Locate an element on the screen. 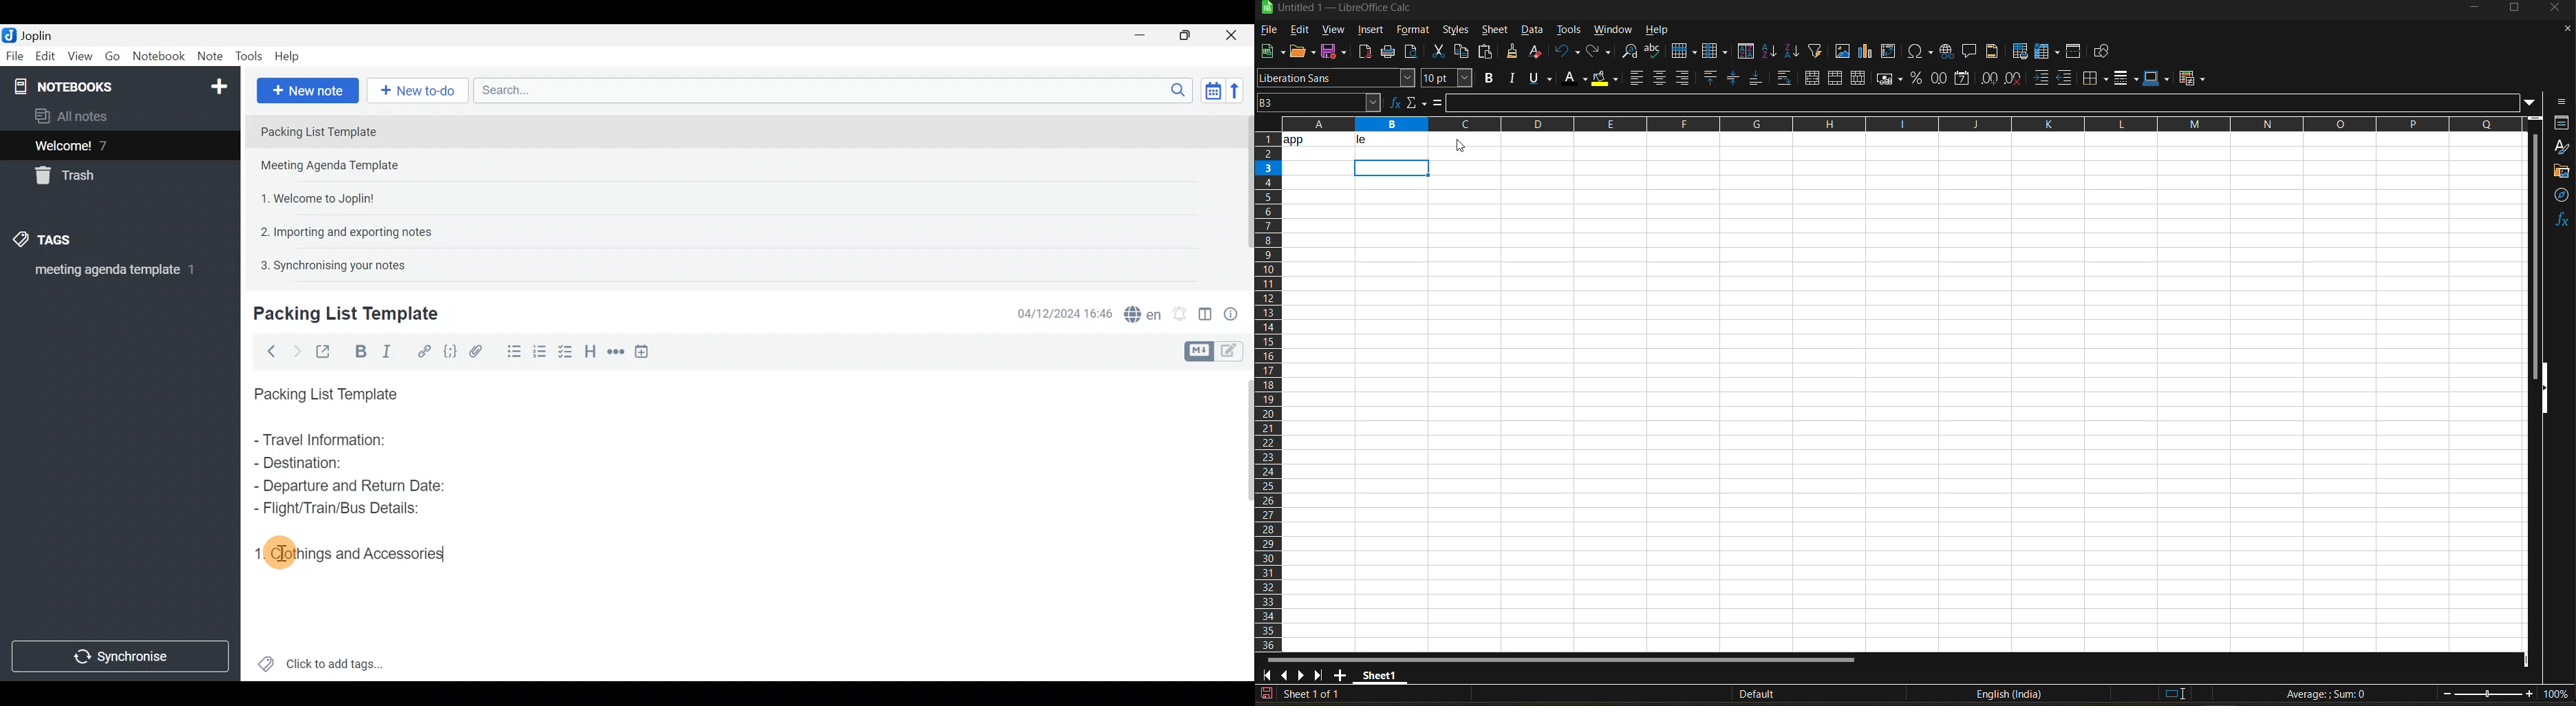 The height and width of the screenshot is (728, 2576). Hyperlink is located at coordinates (422, 350).